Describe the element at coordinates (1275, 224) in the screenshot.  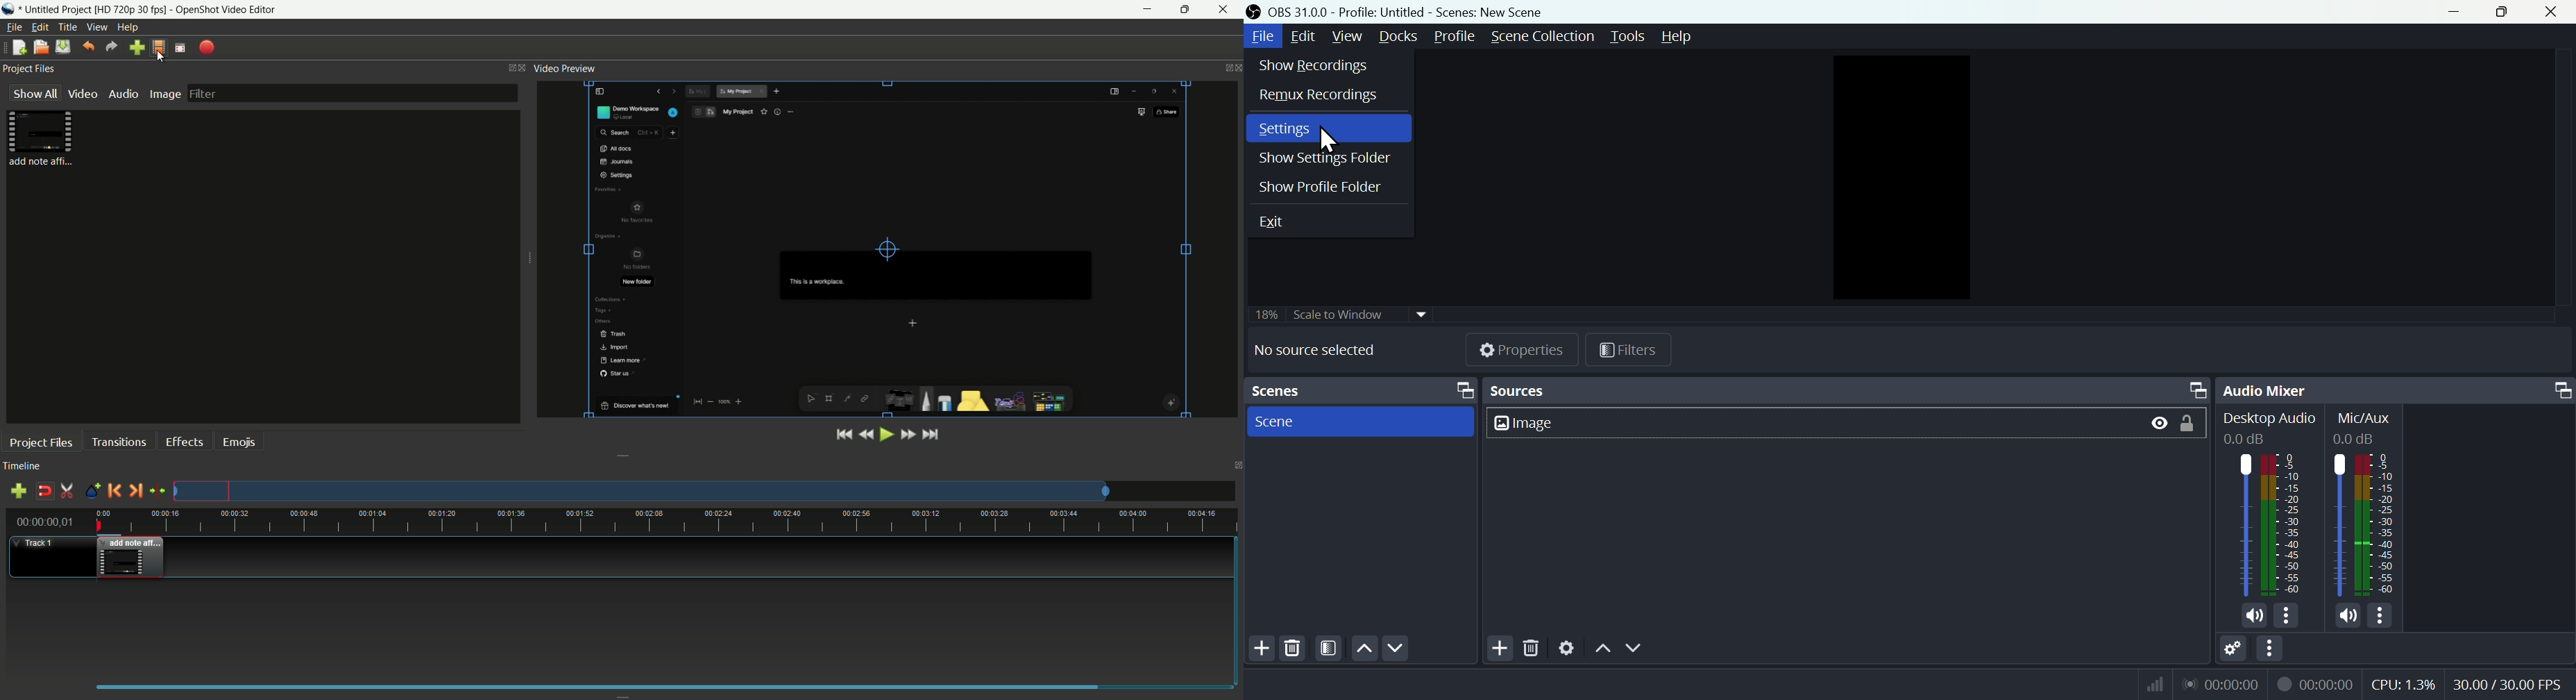
I see `Exit` at that location.